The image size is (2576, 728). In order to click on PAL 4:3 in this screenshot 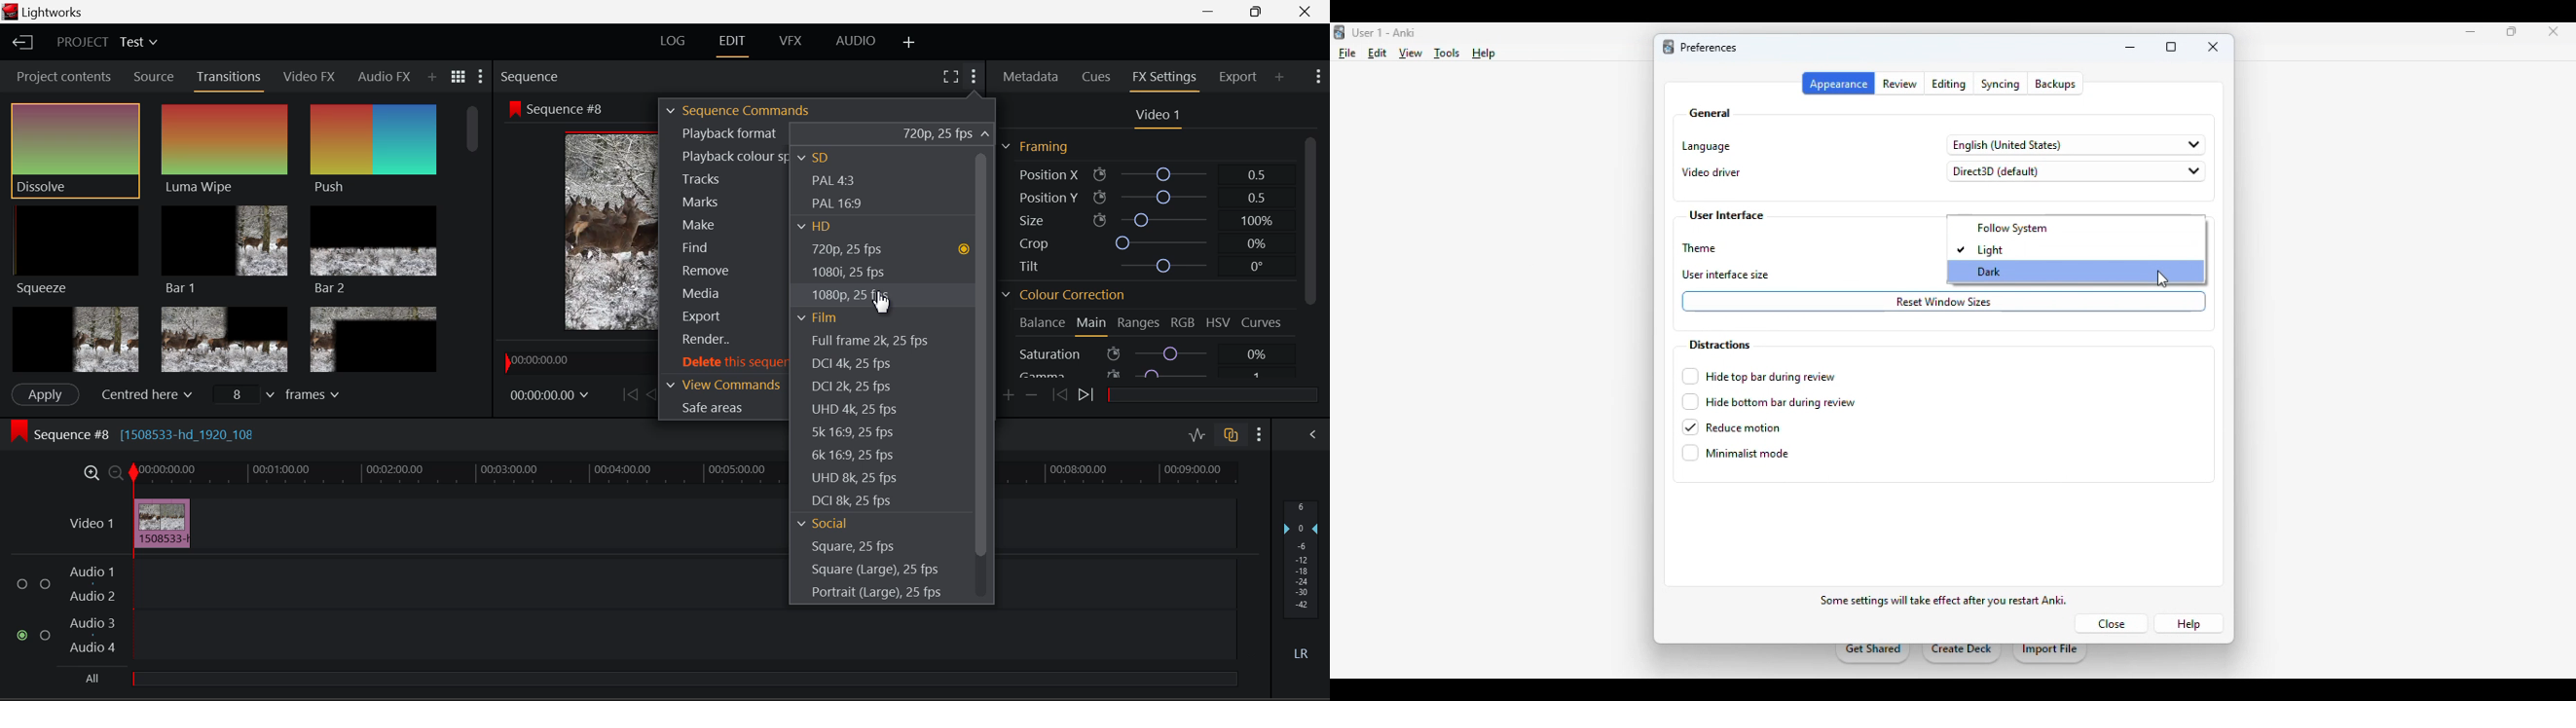, I will do `click(835, 181)`.